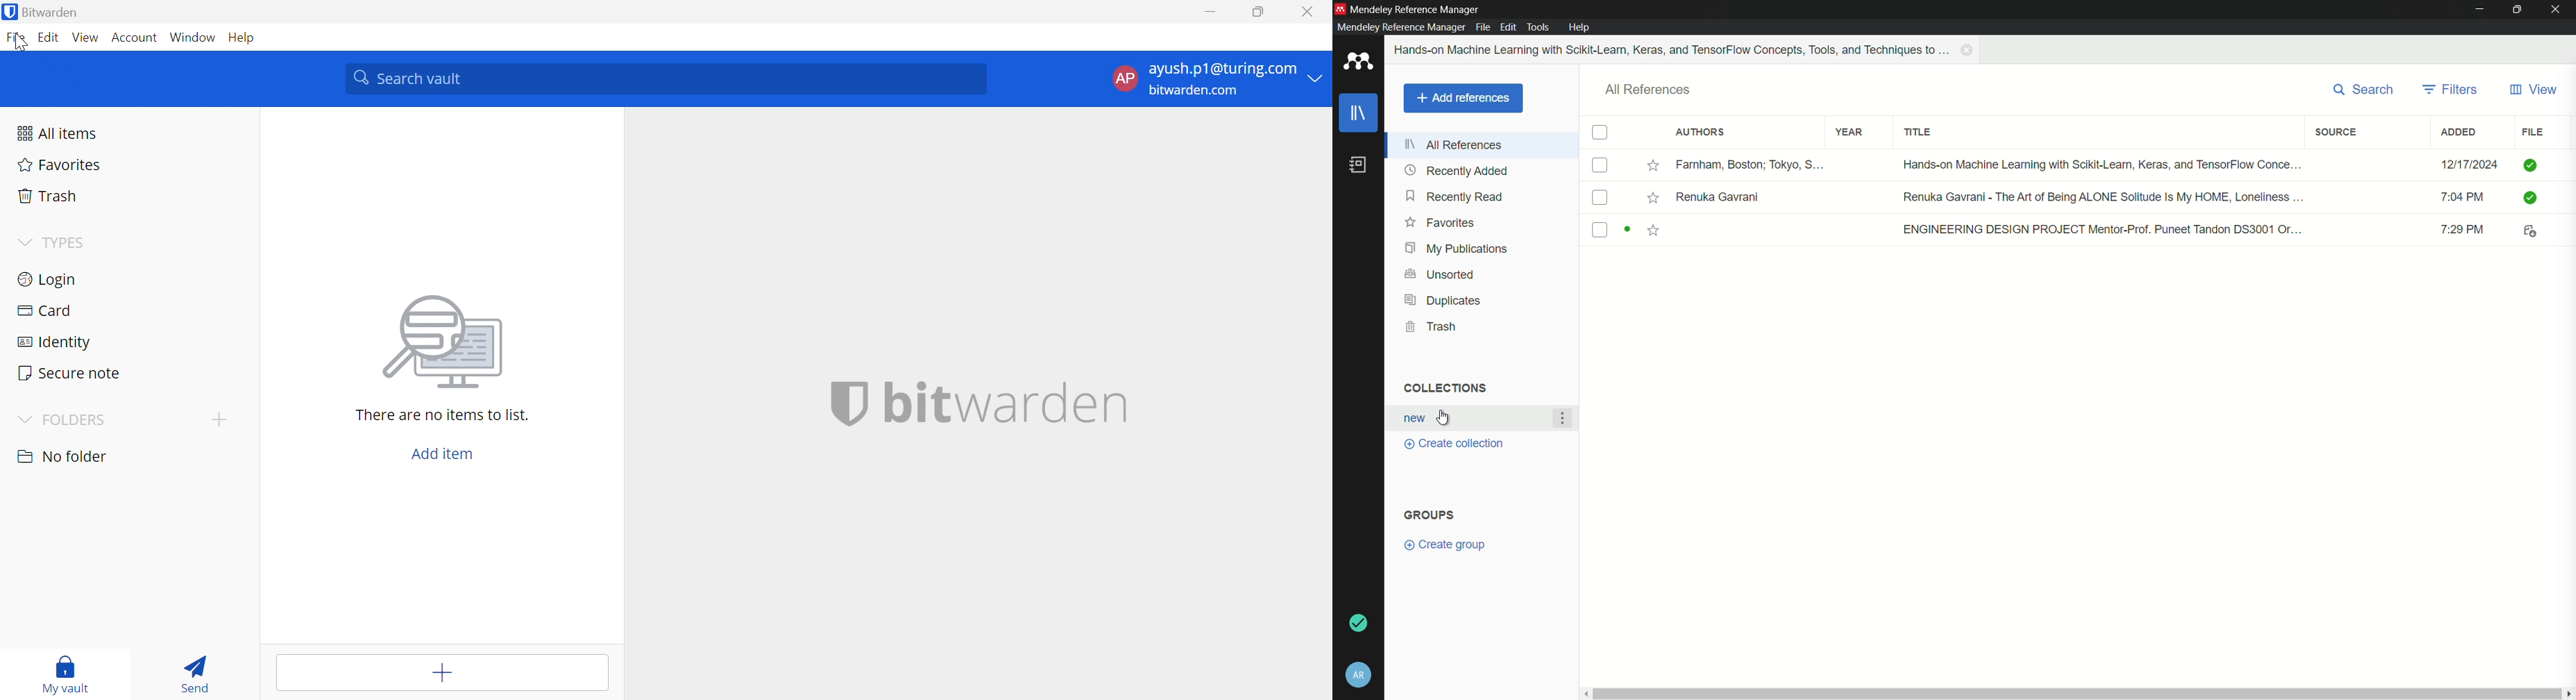 The width and height of the screenshot is (2576, 700). Describe the element at coordinates (1580, 27) in the screenshot. I see `help menu` at that location.